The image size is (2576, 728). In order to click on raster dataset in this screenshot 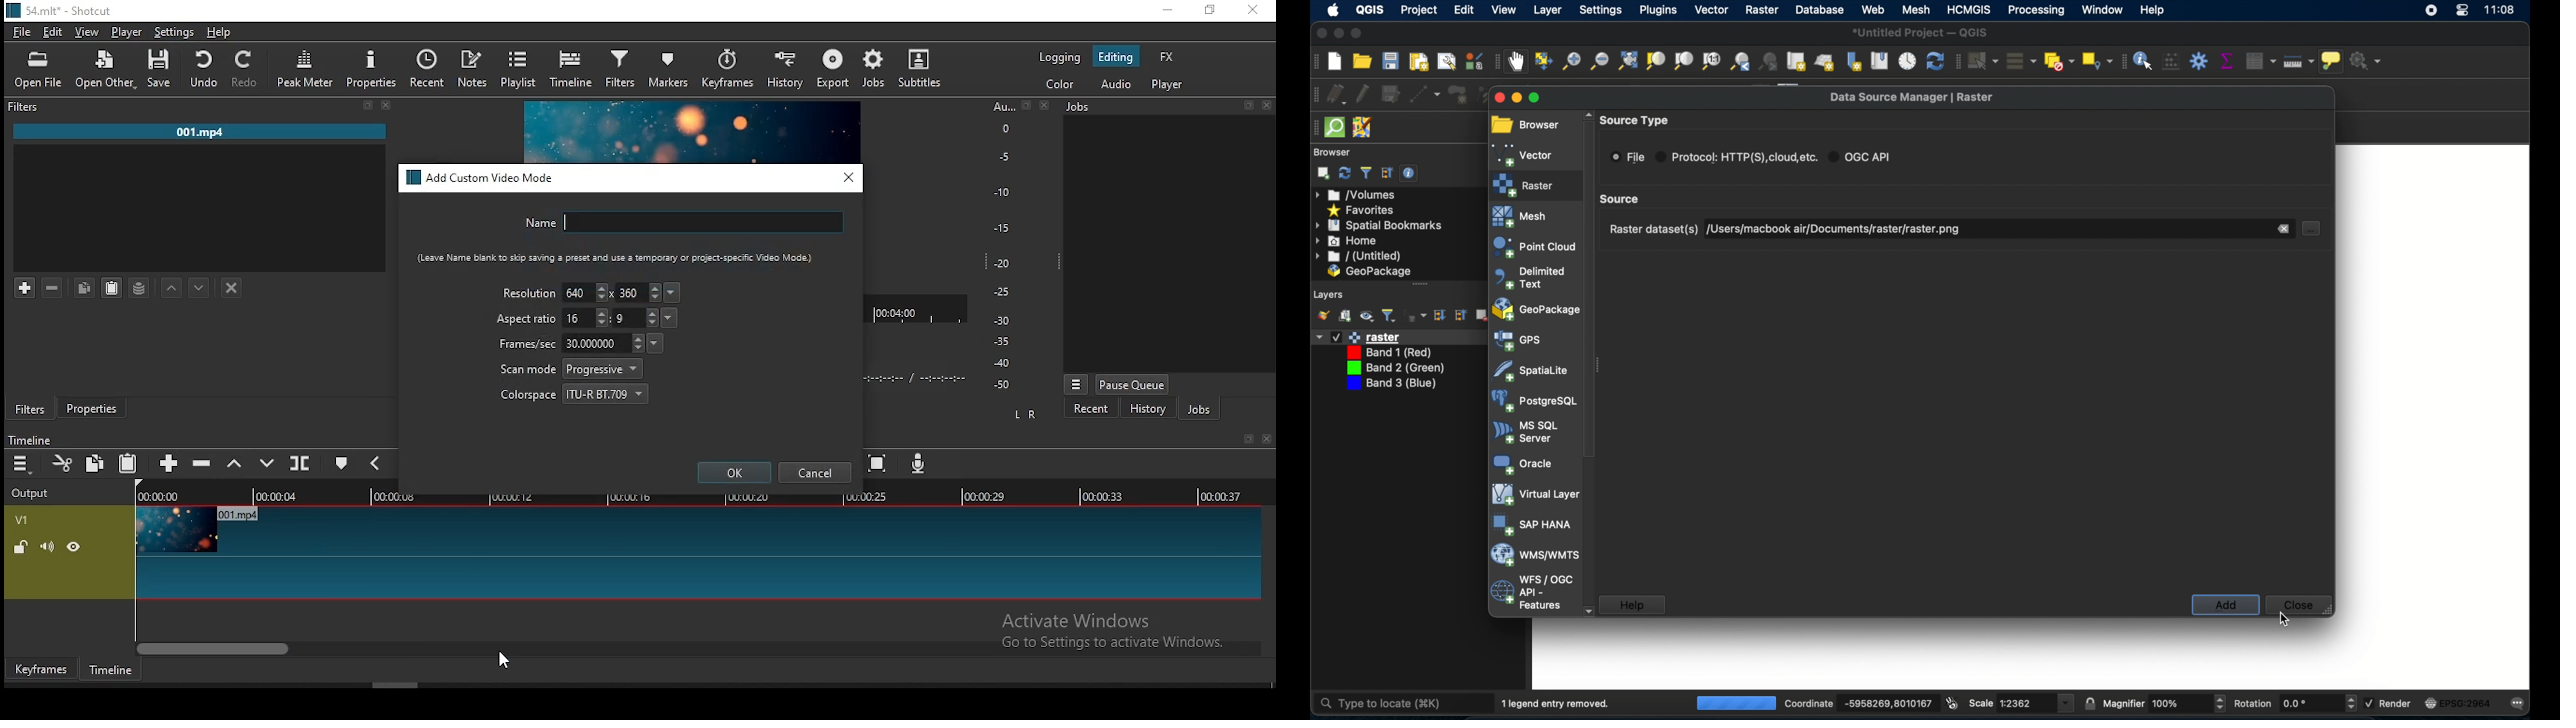, I will do `click(1651, 230)`.